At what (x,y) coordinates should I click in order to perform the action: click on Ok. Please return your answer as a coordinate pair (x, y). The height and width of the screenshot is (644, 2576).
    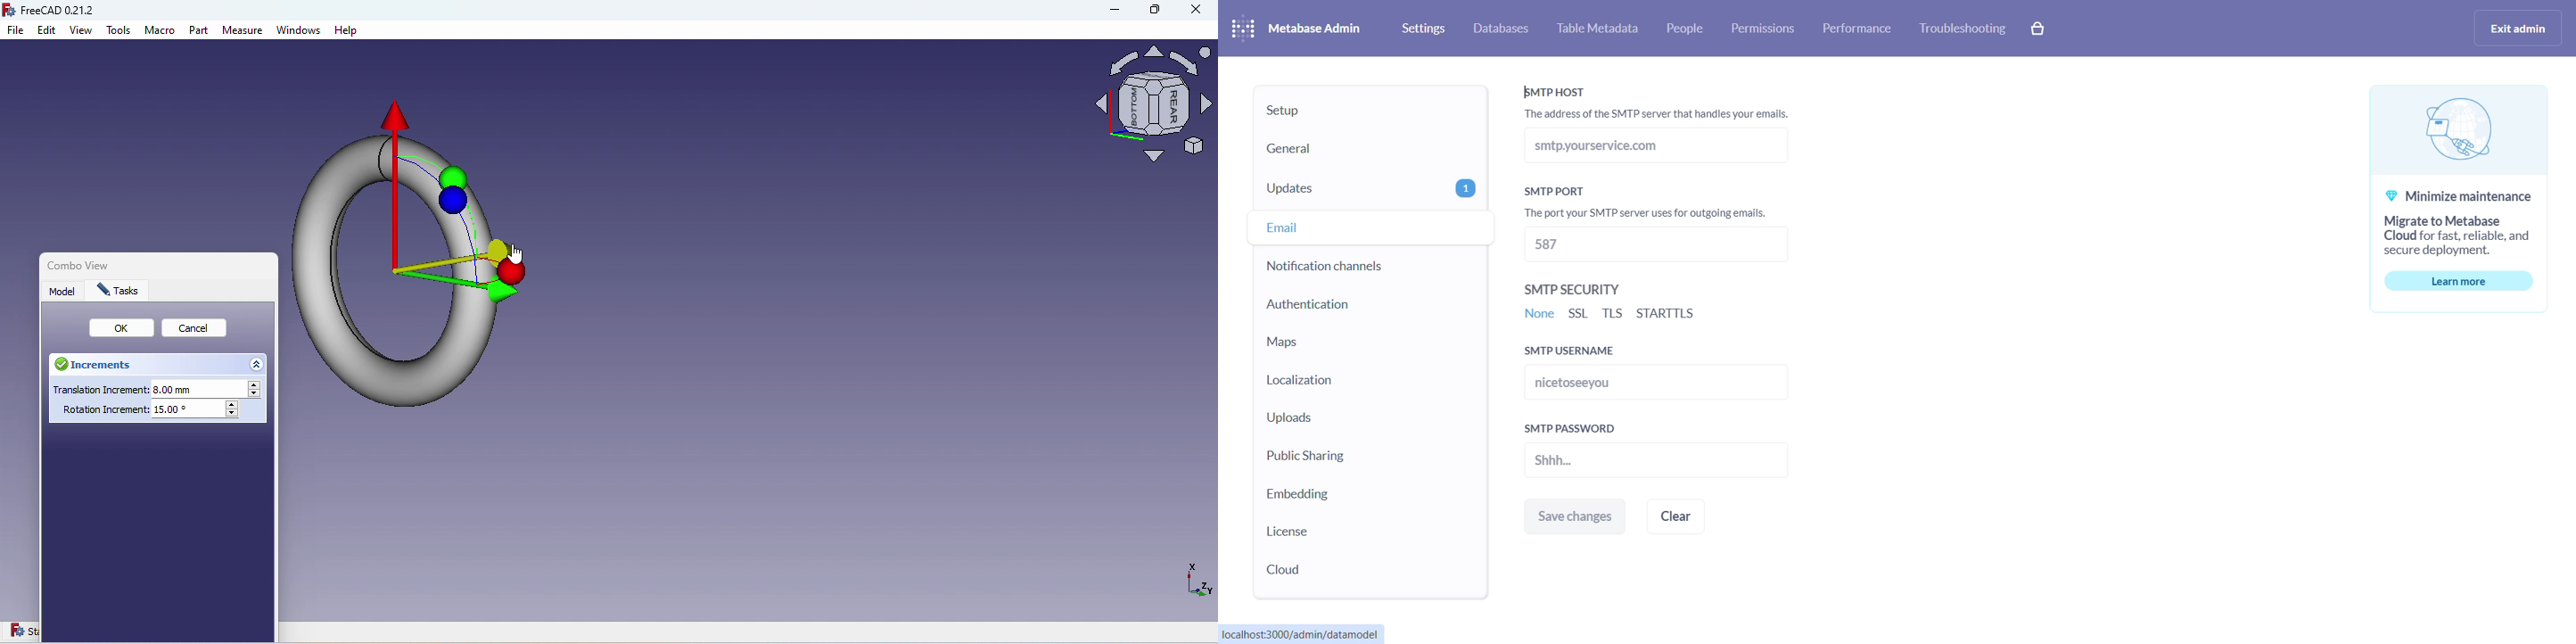
    Looking at the image, I should click on (123, 328).